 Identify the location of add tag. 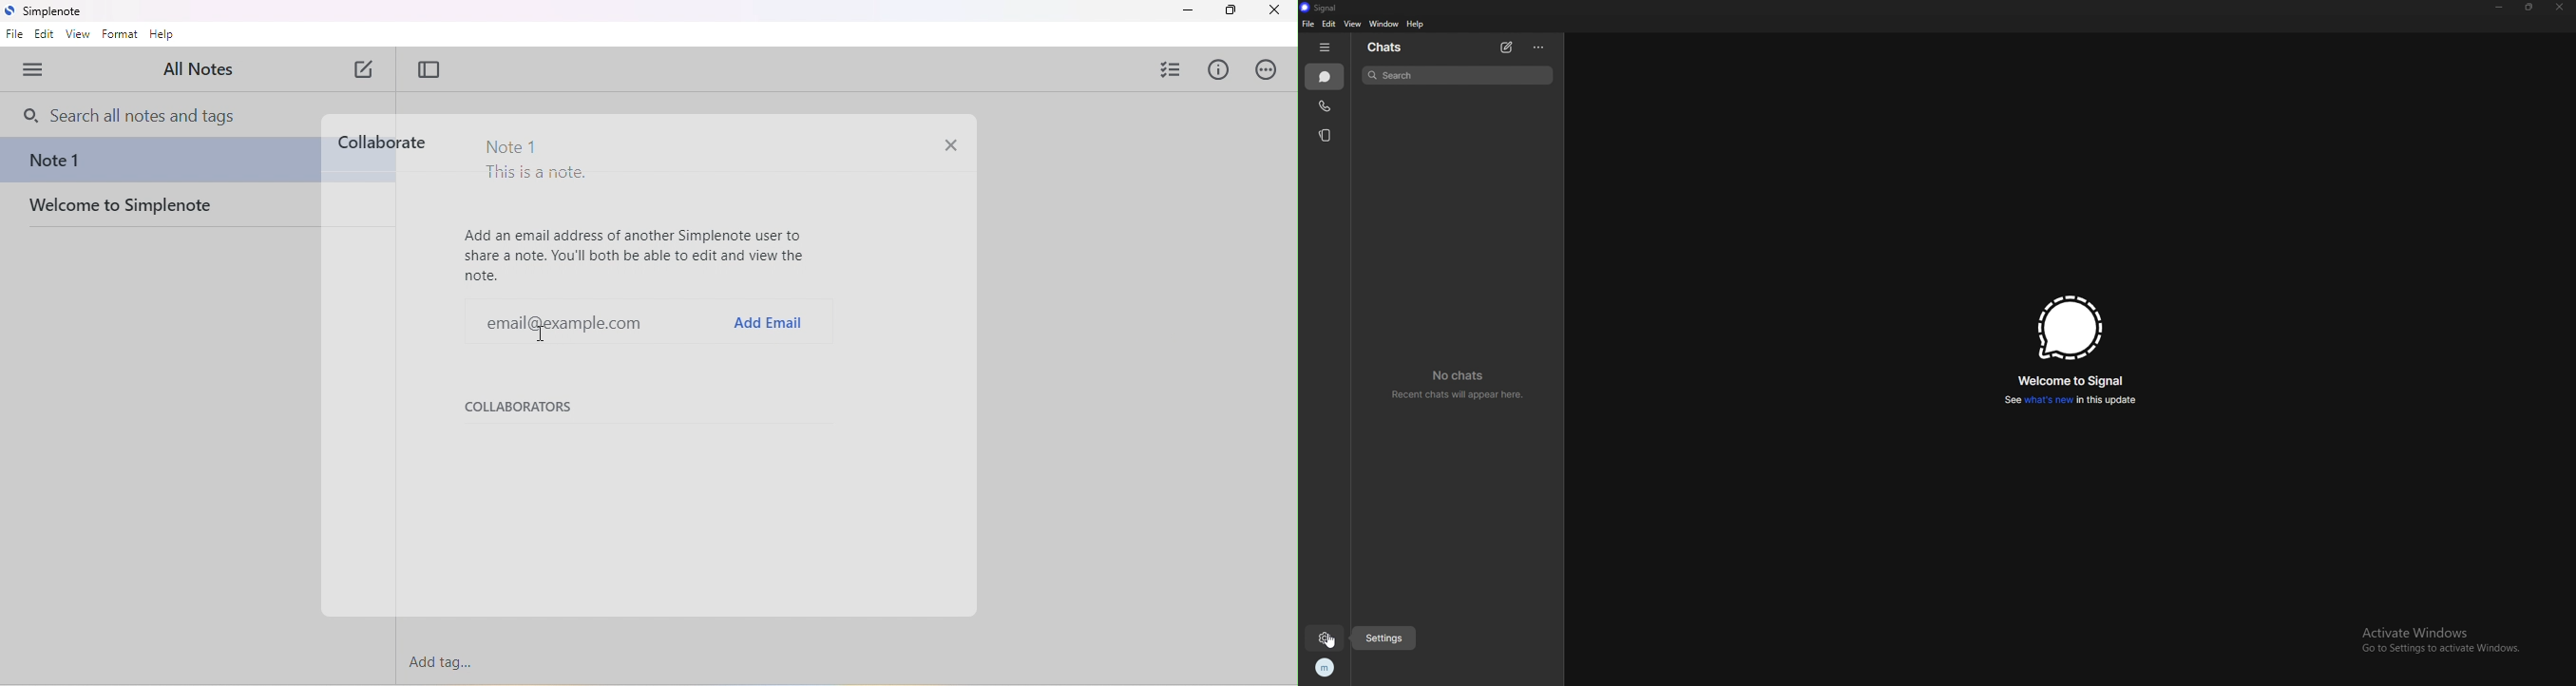
(442, 662).